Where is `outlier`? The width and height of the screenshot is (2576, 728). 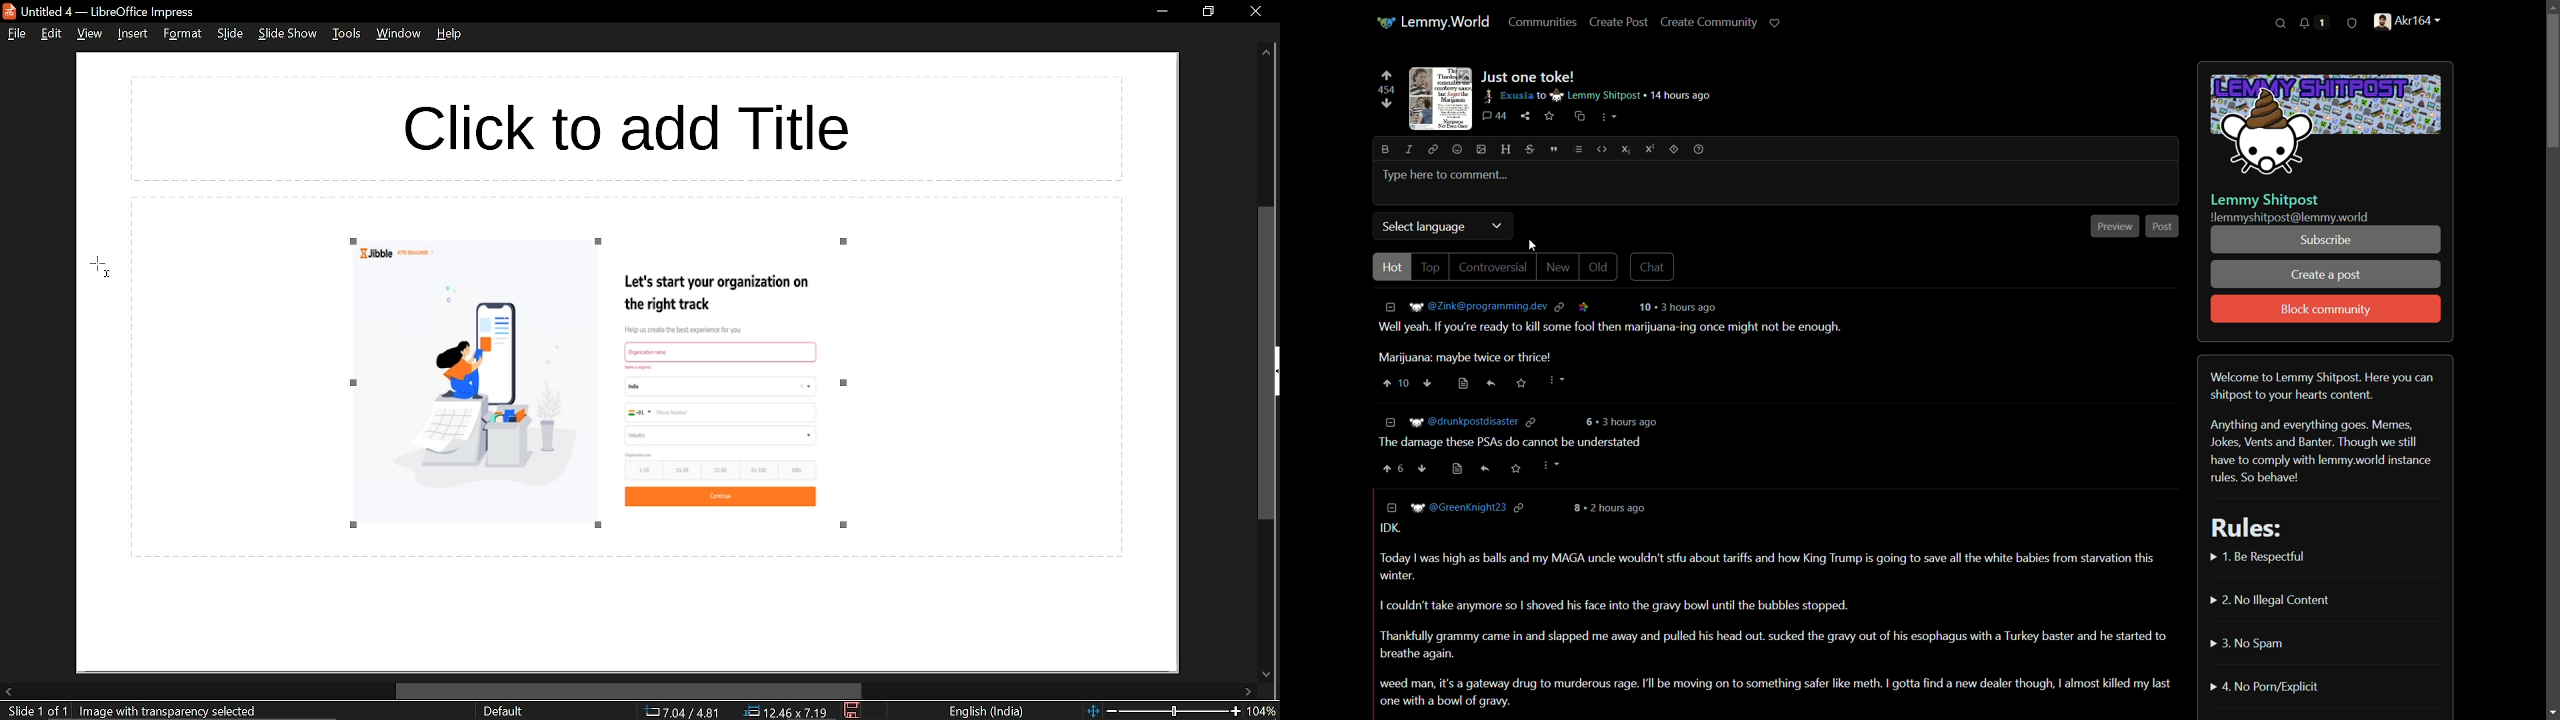 outlier is located at coordinates (1673, 149).